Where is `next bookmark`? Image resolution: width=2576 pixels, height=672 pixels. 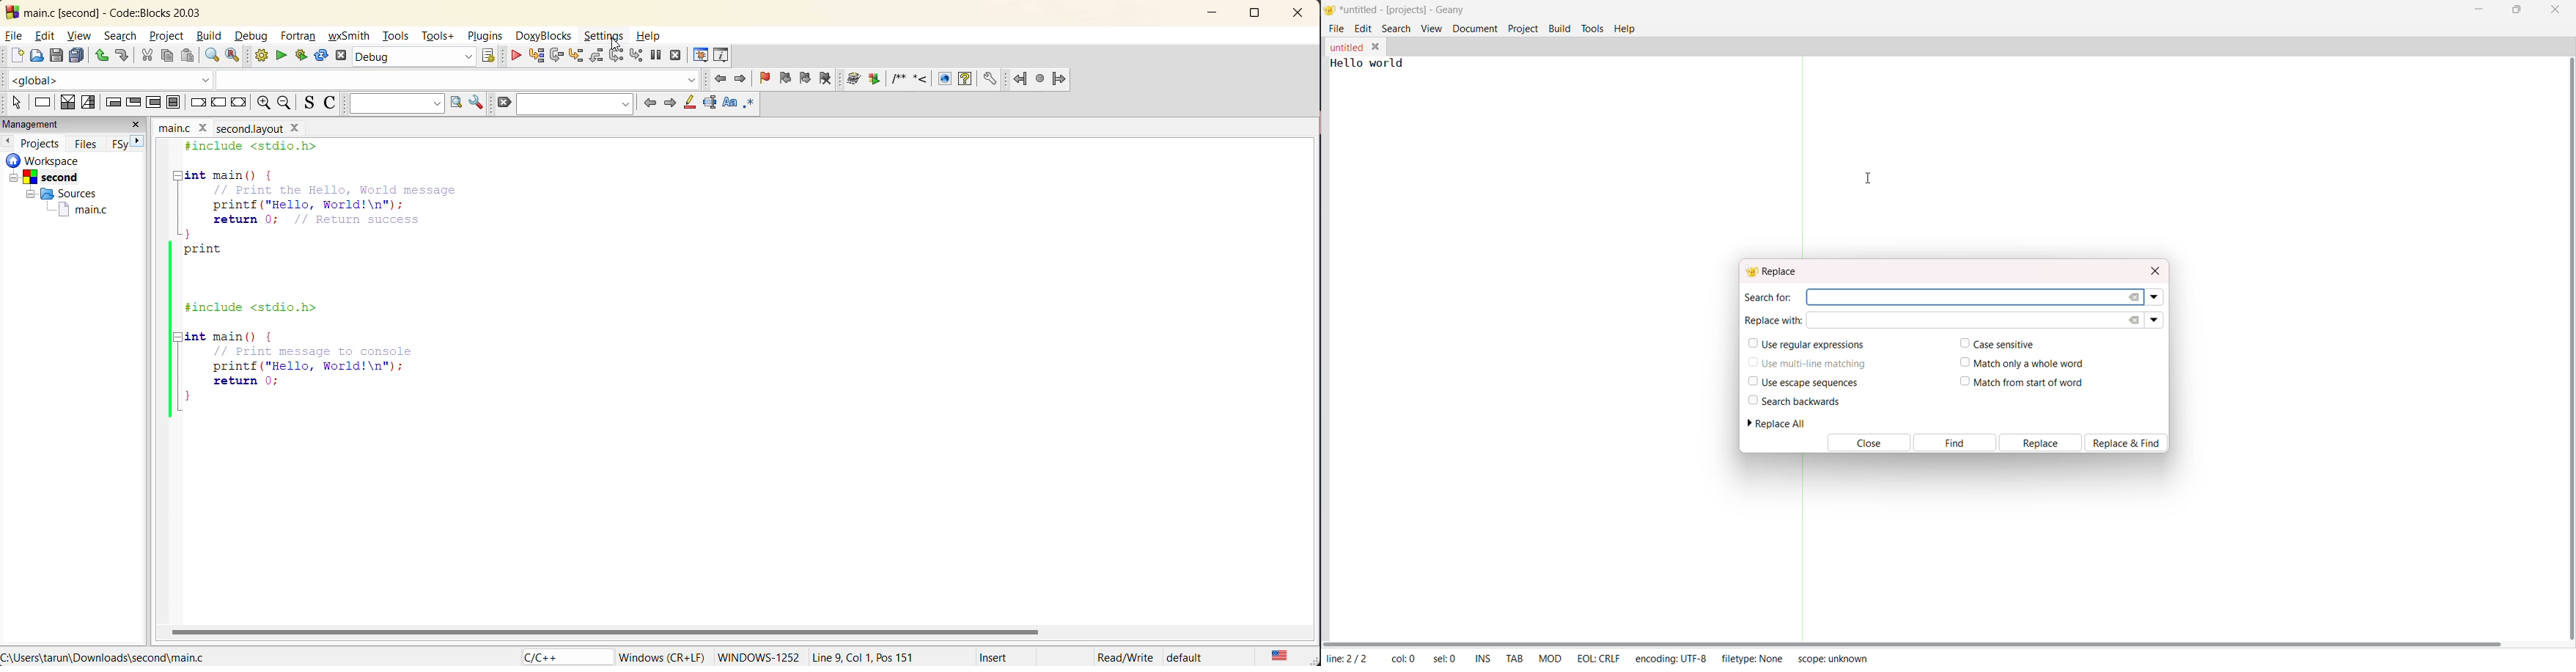 next bookmark is located at coordinates (802, 78).